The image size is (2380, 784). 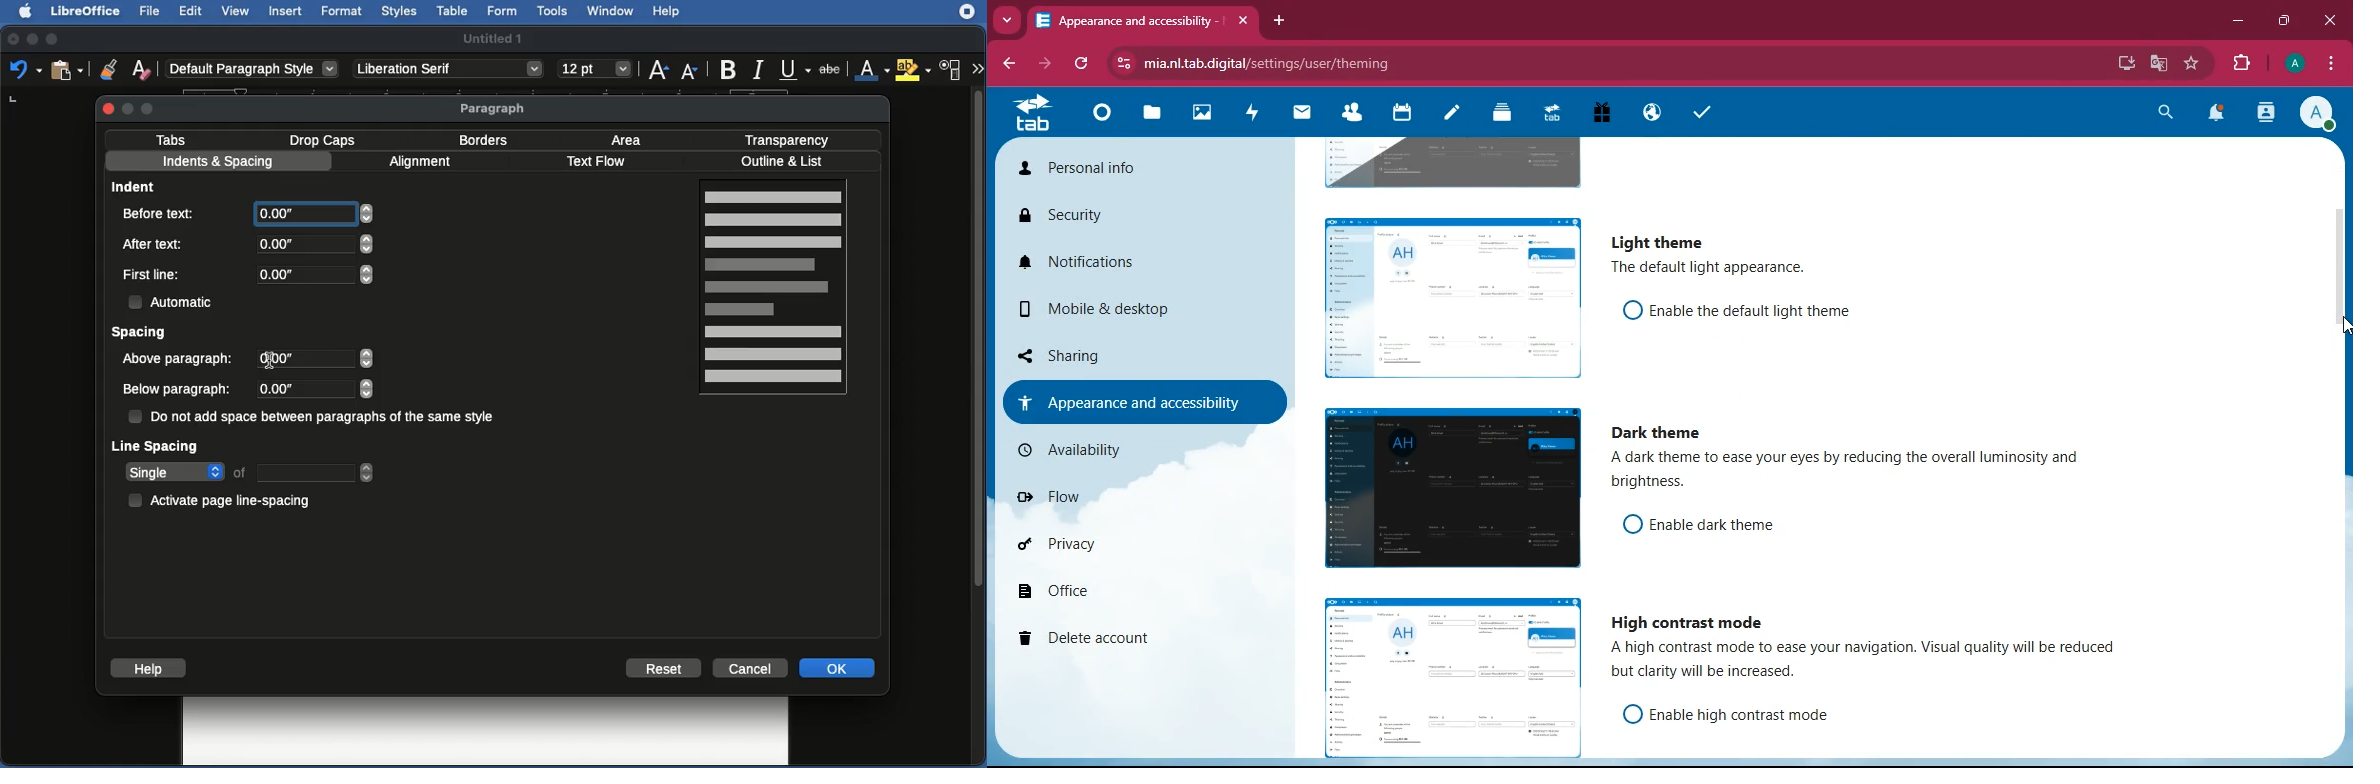 I want to click on url, so click(x=1285, y=62).